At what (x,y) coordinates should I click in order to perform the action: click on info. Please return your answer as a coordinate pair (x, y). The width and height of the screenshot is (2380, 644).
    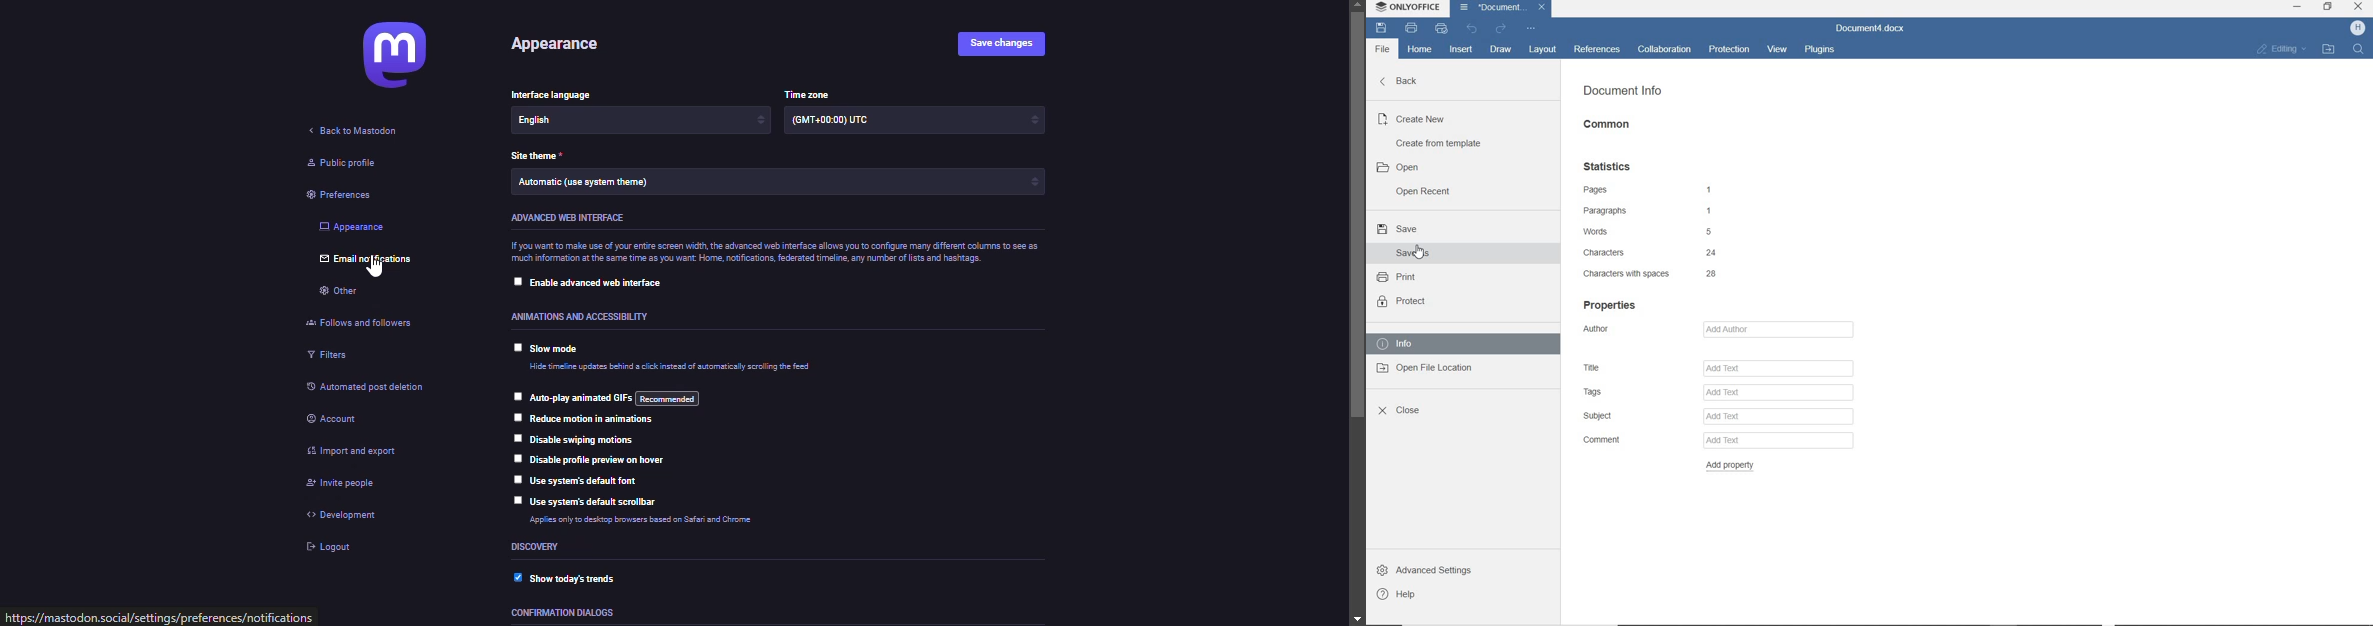
    Looking at the image, I should click on (652, 519).